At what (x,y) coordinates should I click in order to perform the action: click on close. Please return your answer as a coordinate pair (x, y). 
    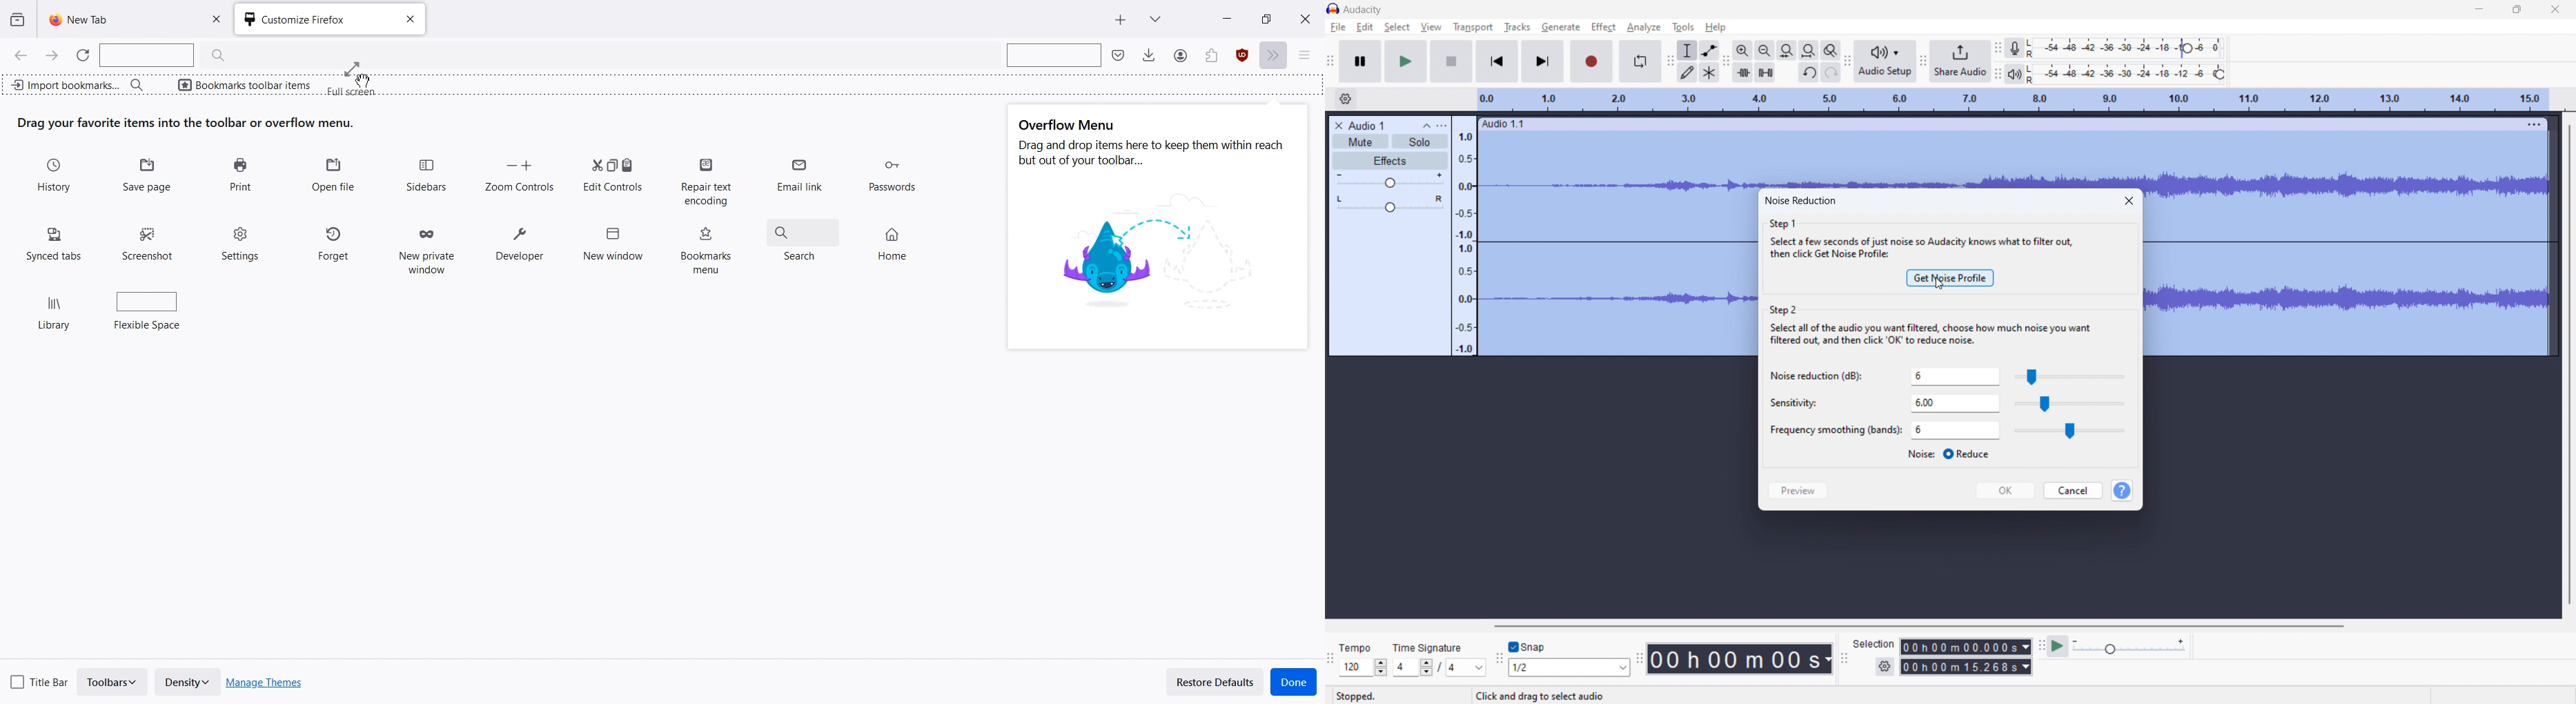
    Looking at the image, I should click on (2555, 10).